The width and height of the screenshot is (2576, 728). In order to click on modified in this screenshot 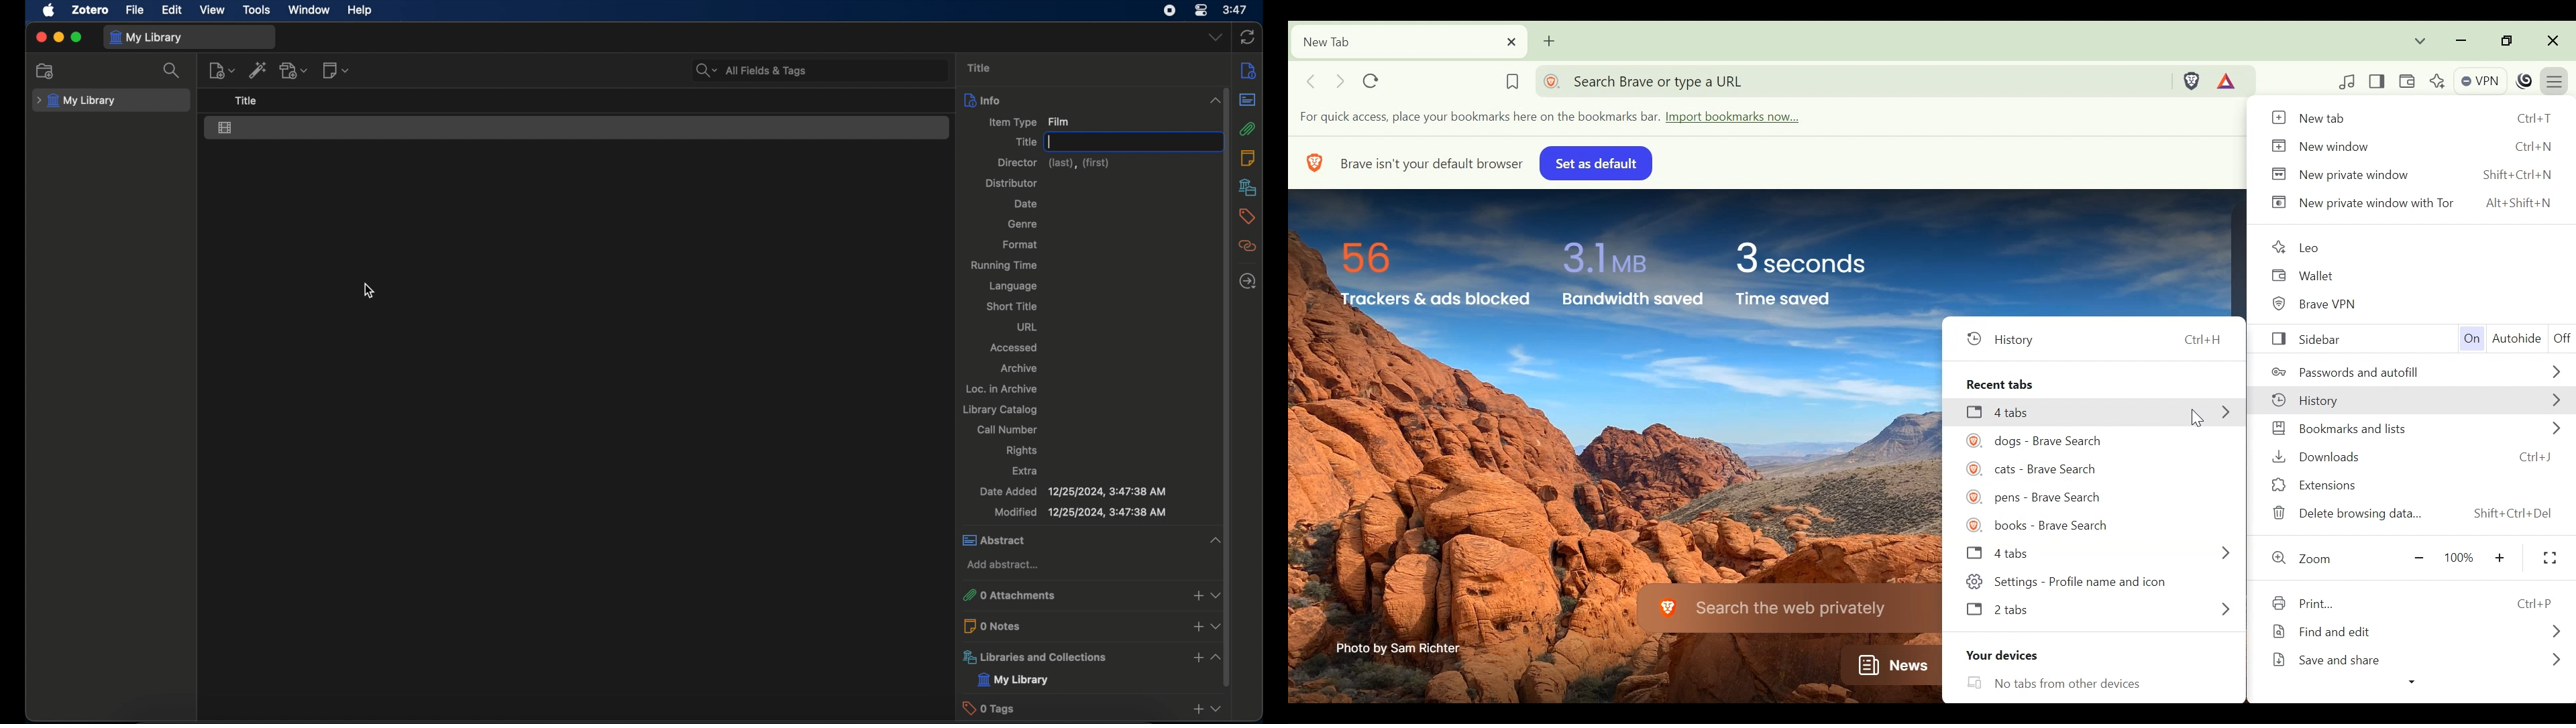, I will do `click(1080, 512)`.